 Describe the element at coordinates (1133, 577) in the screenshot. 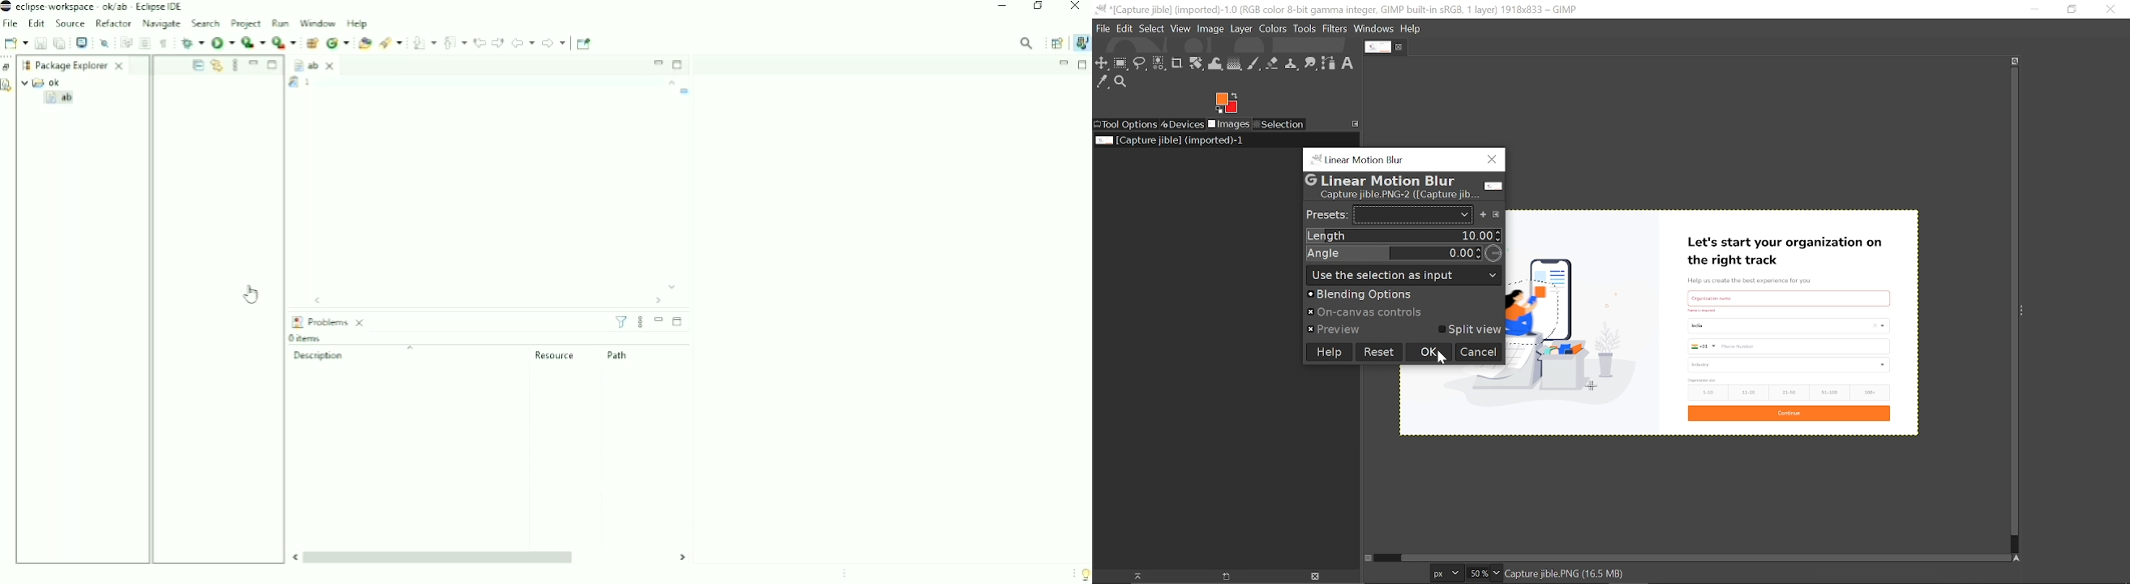

I see `Raise dispaly` at that location.